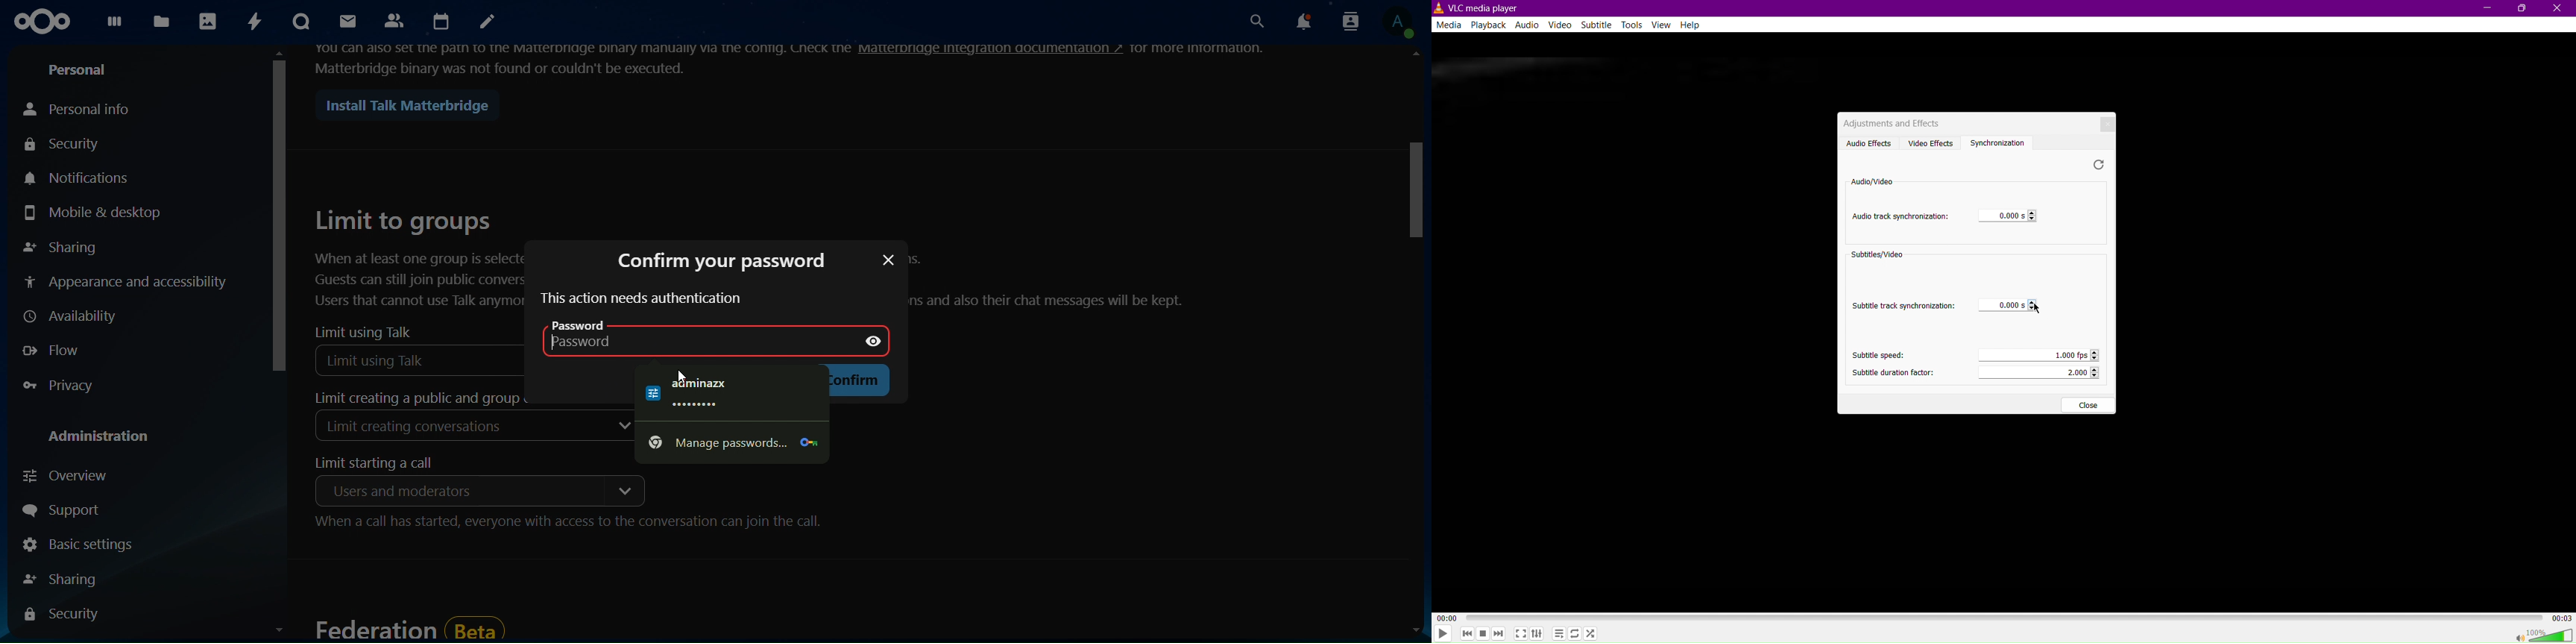  Describe the element at coordinates (393, 491) in the screenshot. I see `moderators only` at that location.